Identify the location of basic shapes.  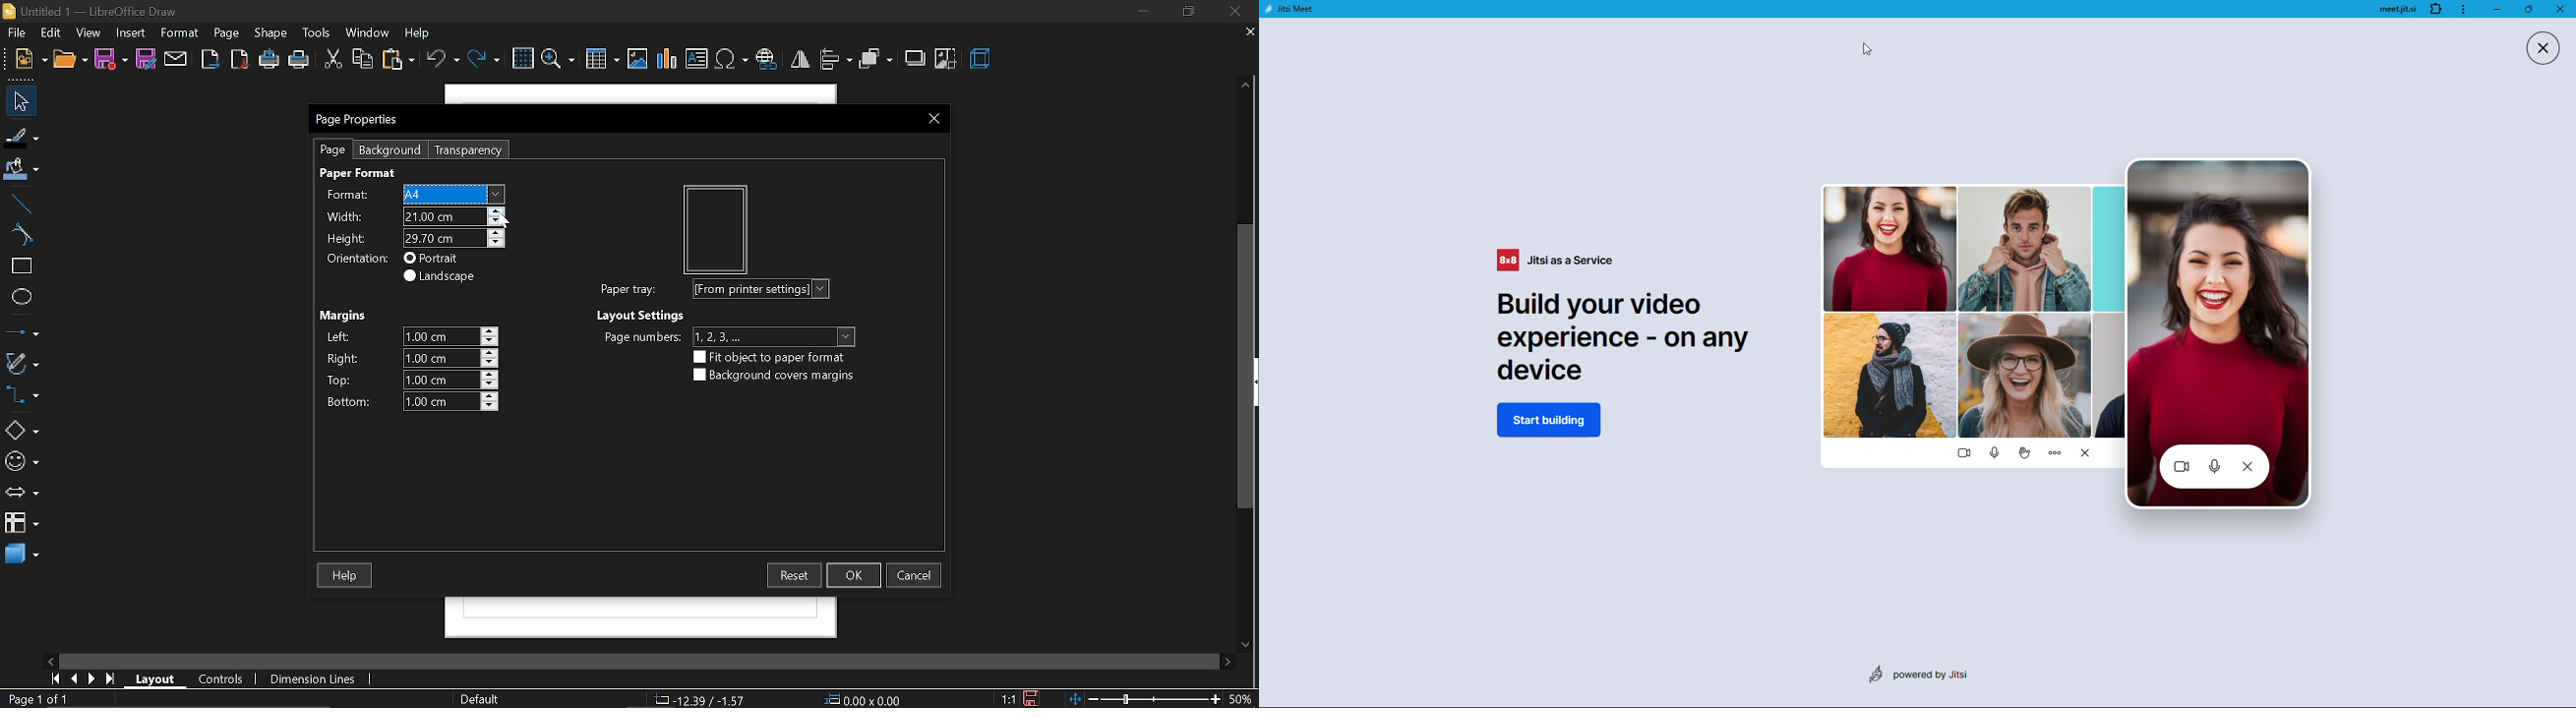
(22, 432).